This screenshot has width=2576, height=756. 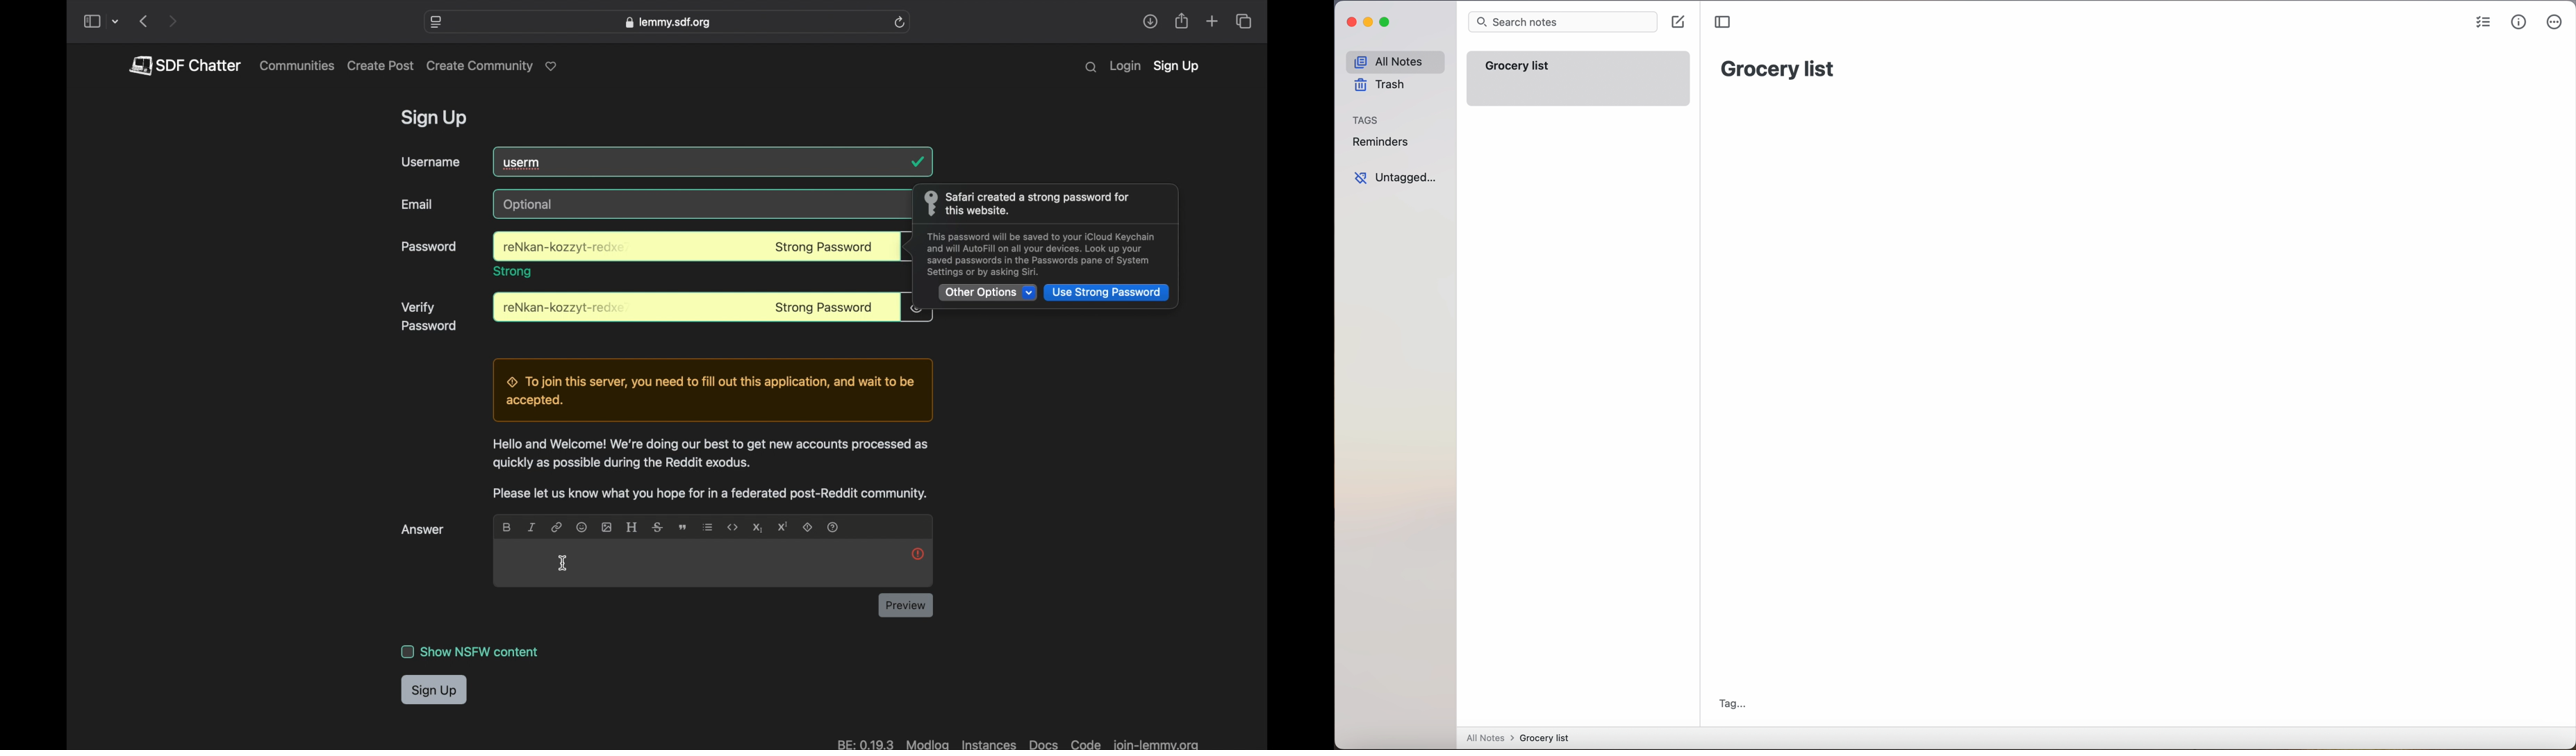 I want to click on tab group picker, so click(x=116, y=22).